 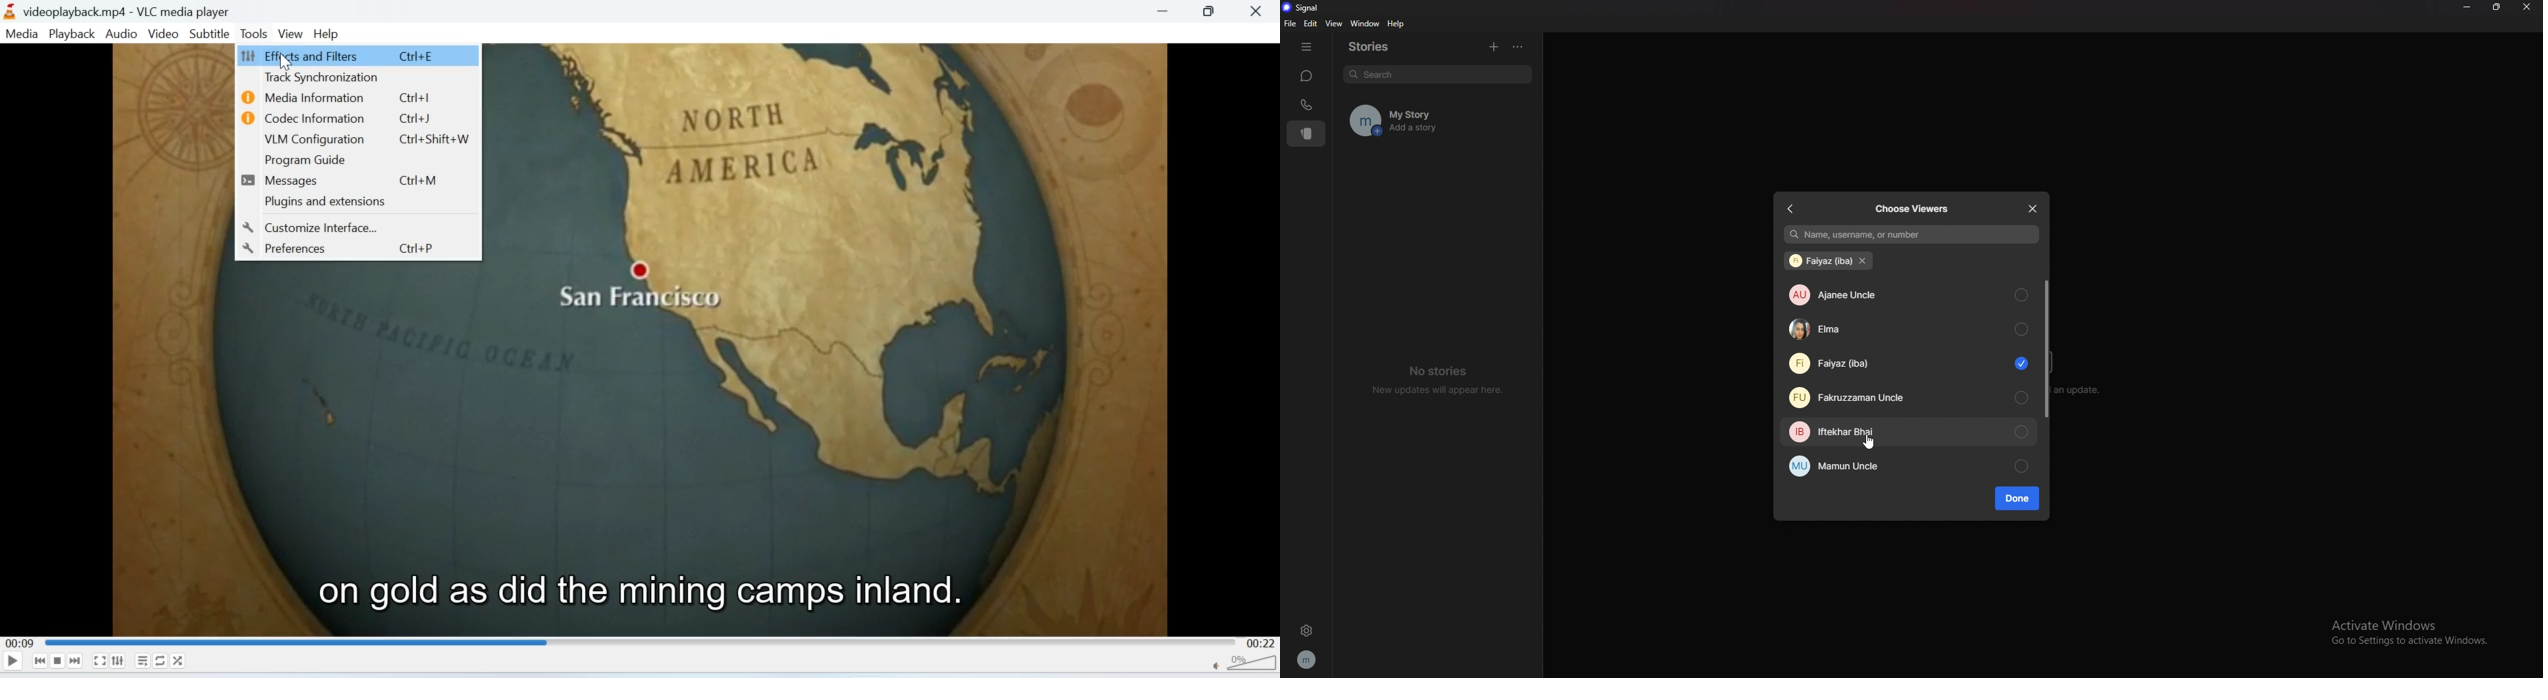 What do you see at coordinates (1435, 380) in the screenshot?
I see `no stories new updates will appear here` at bounding box center [1435, 380].